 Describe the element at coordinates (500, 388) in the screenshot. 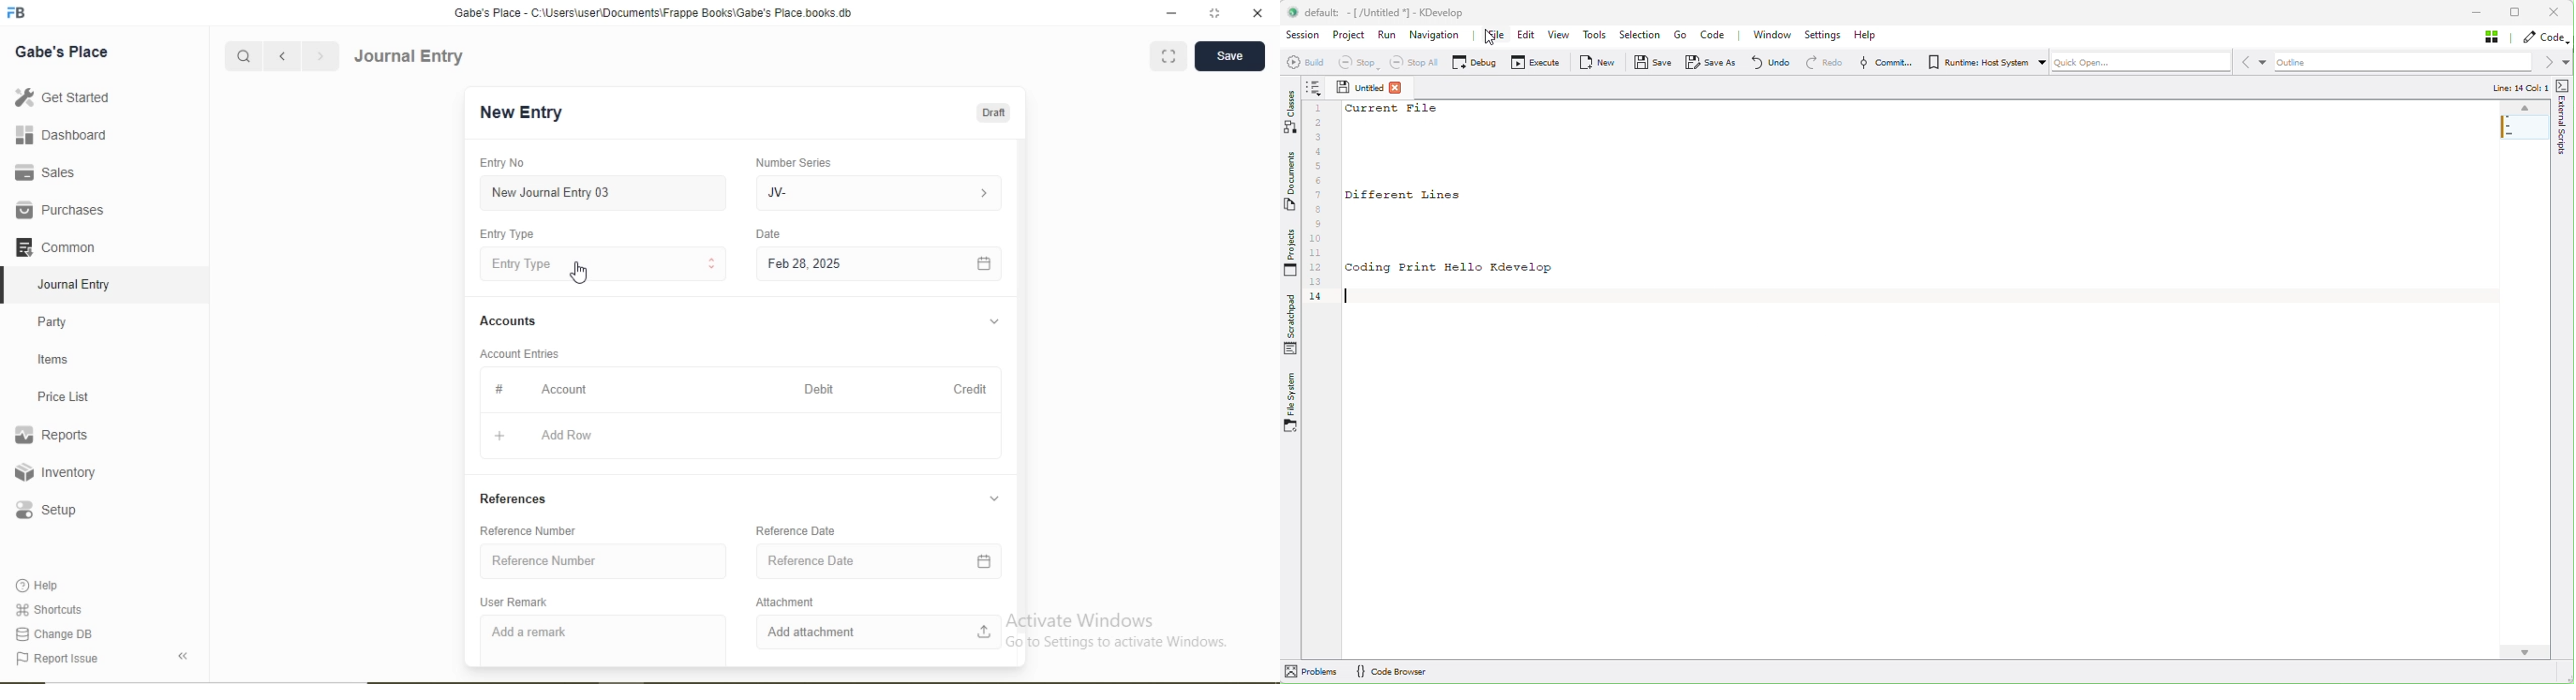

I see `#` at that location.